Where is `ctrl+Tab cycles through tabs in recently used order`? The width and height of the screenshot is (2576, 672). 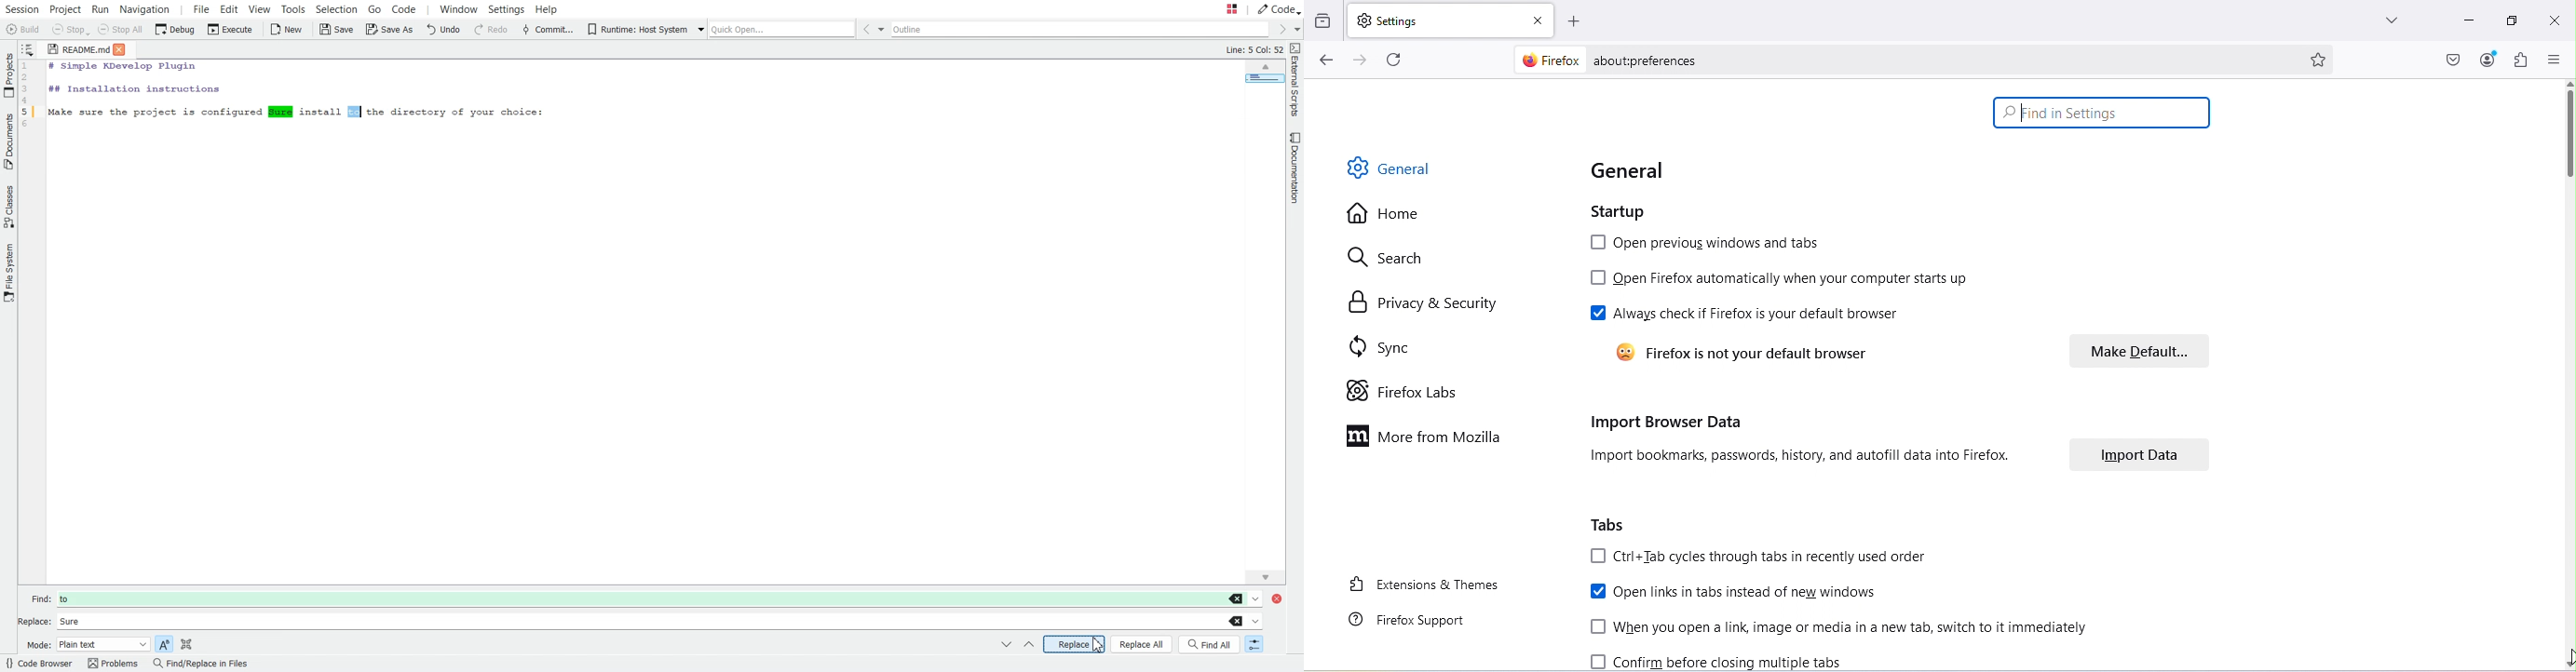
ctrl+Tab cycles through tabs in recently used order is located at coordinates (1765, 559).